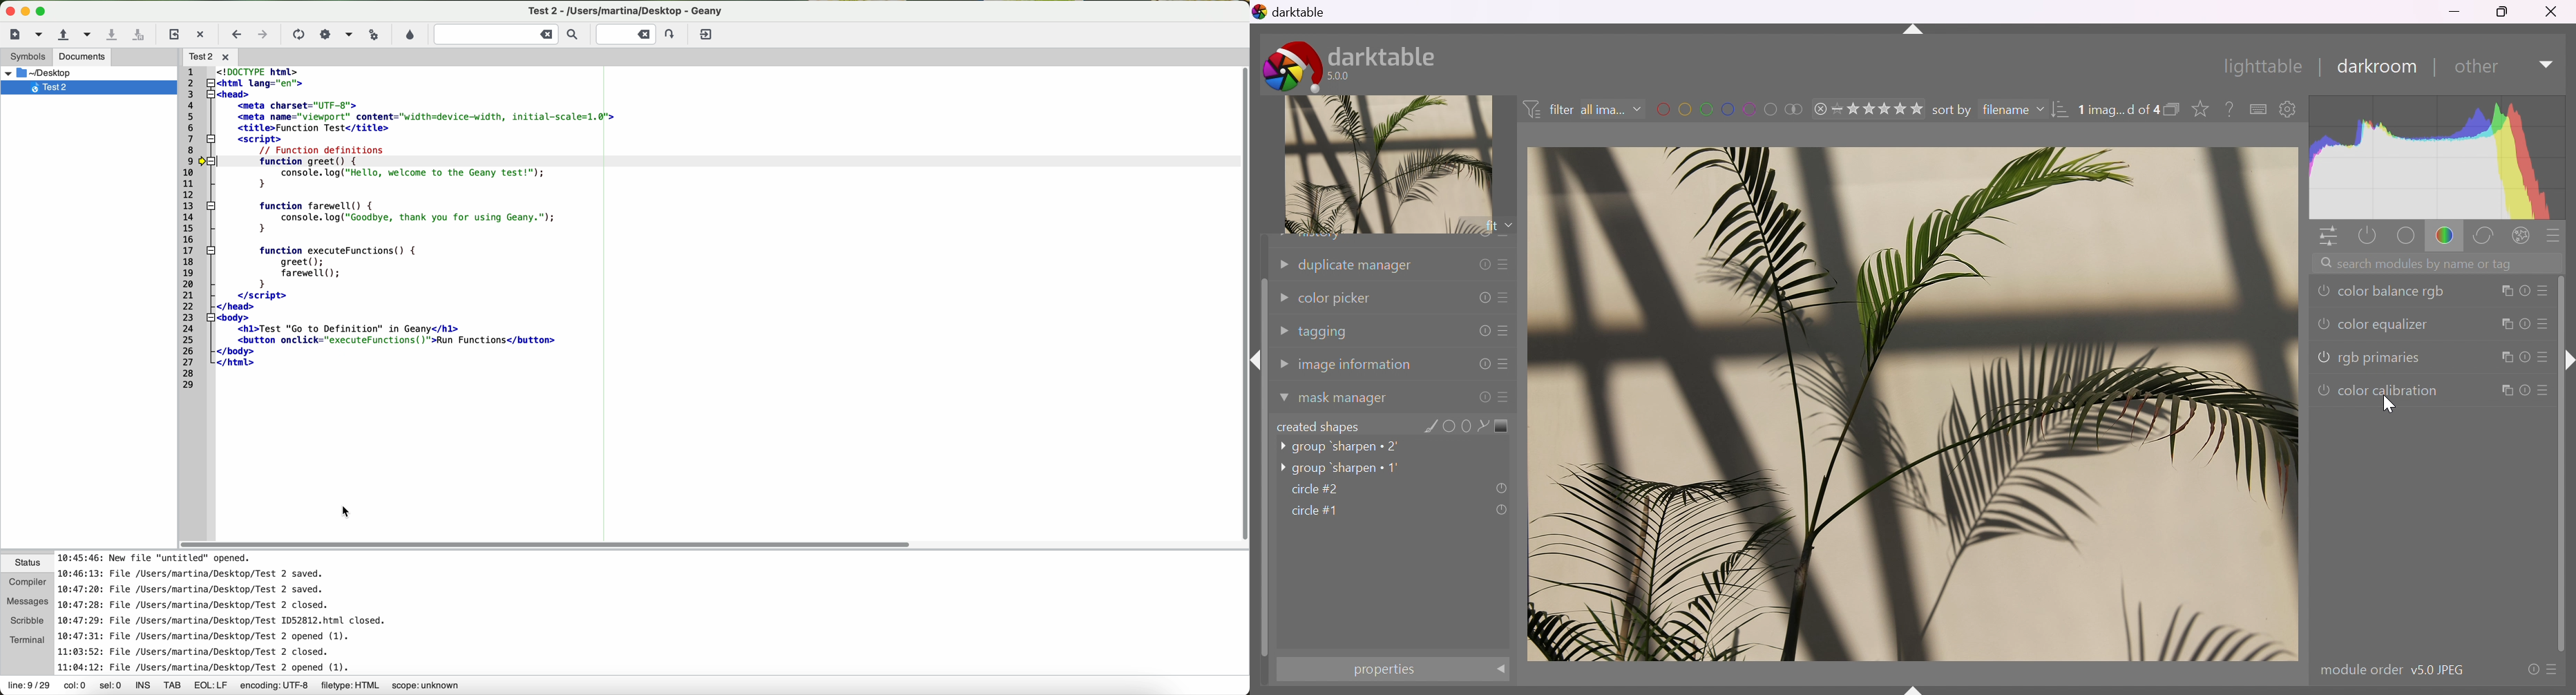 This screenshot has width=2576, height=700. I want to click on collapse grouped image, so click(2173, 111).